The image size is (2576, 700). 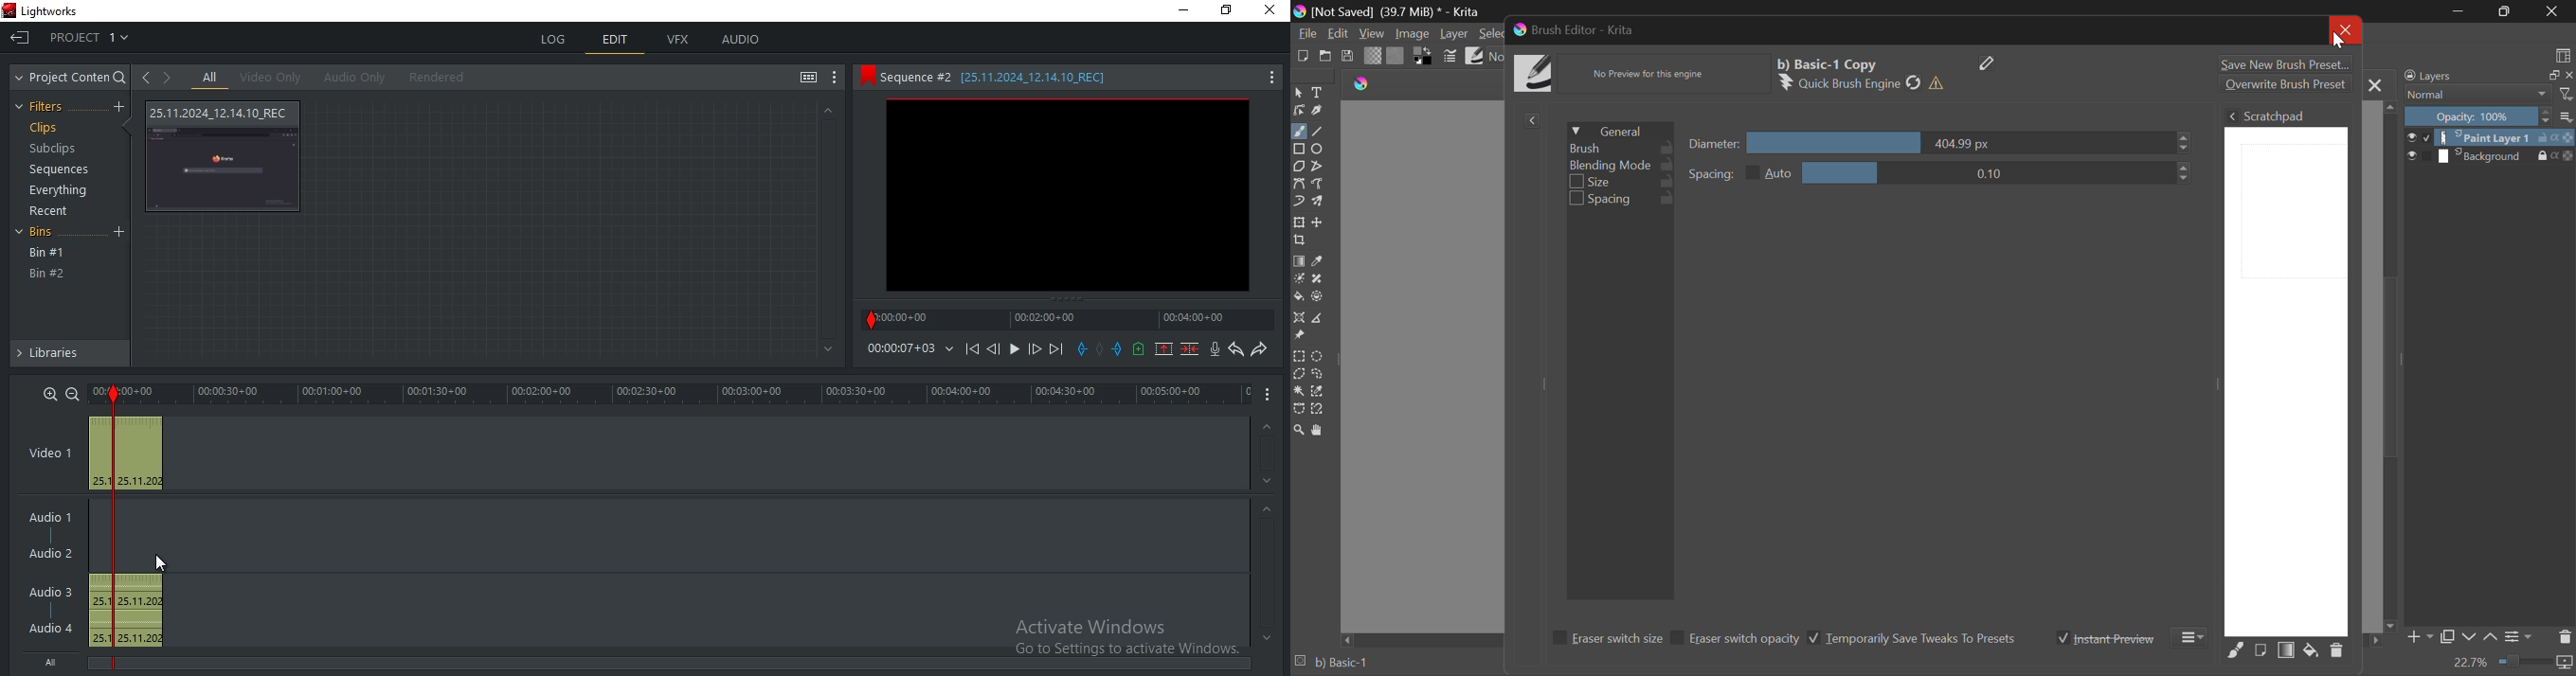 I want to click on edit, so click(x=615, y=41).